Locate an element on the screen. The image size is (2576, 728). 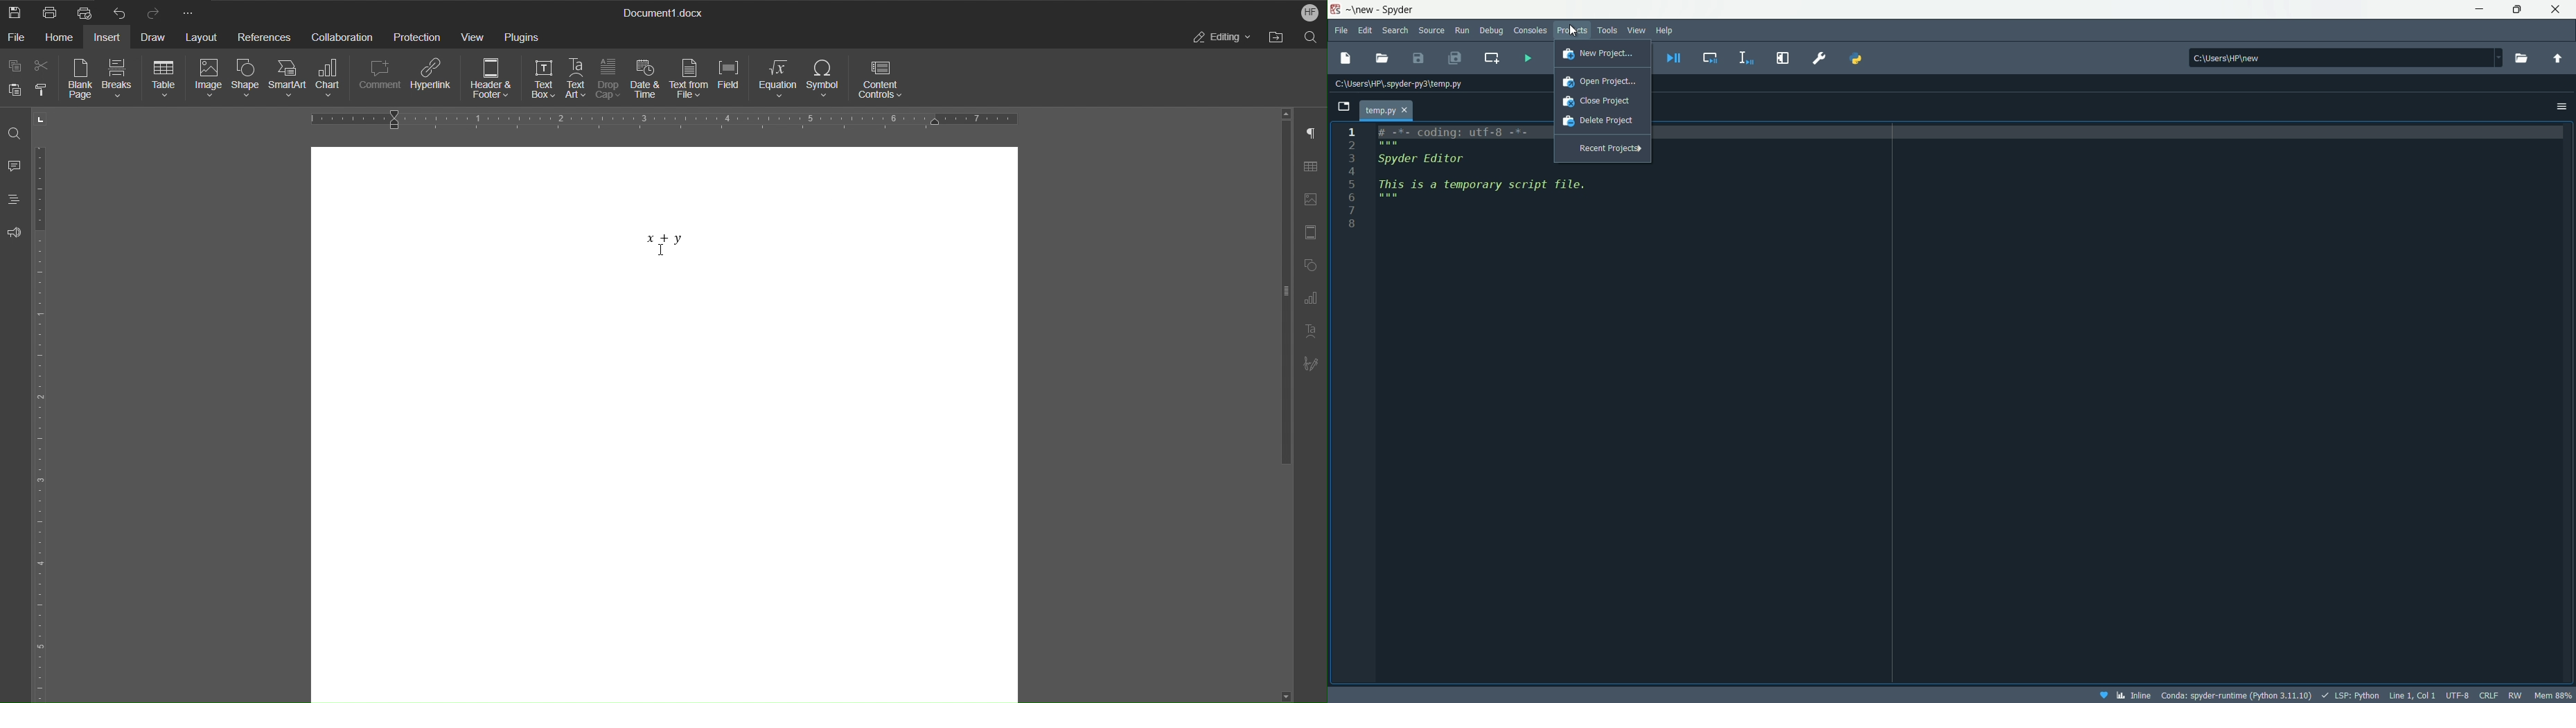
Draw is located at coordinates (153, 37).